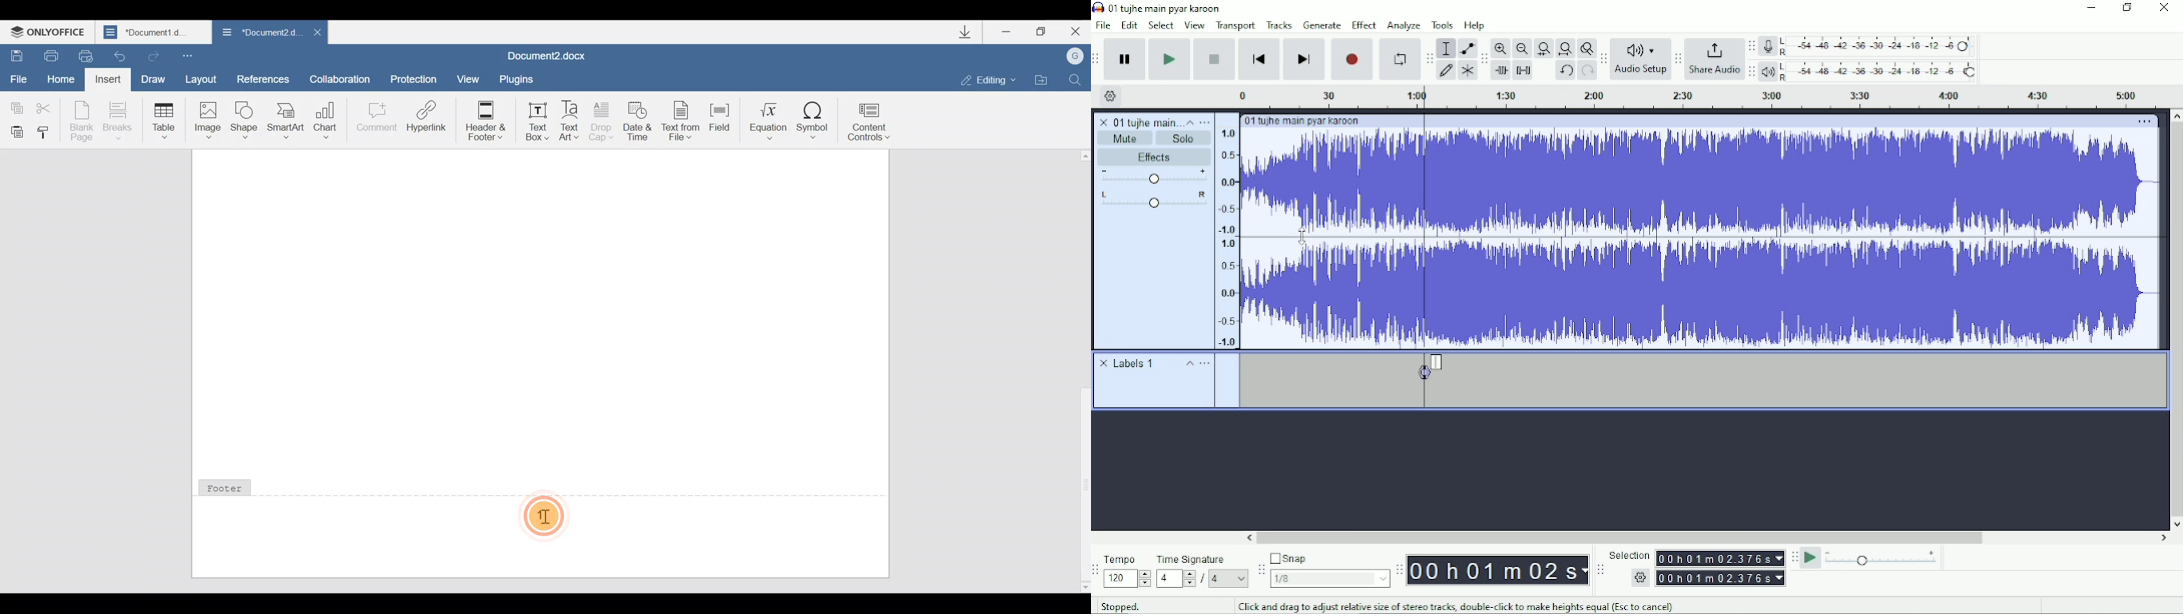 This screenshot has width=2184, height=616. What do you see at coordinates (1152, 199) in the screenshot?
I see `Pan` at bounding box center [1152, 199].